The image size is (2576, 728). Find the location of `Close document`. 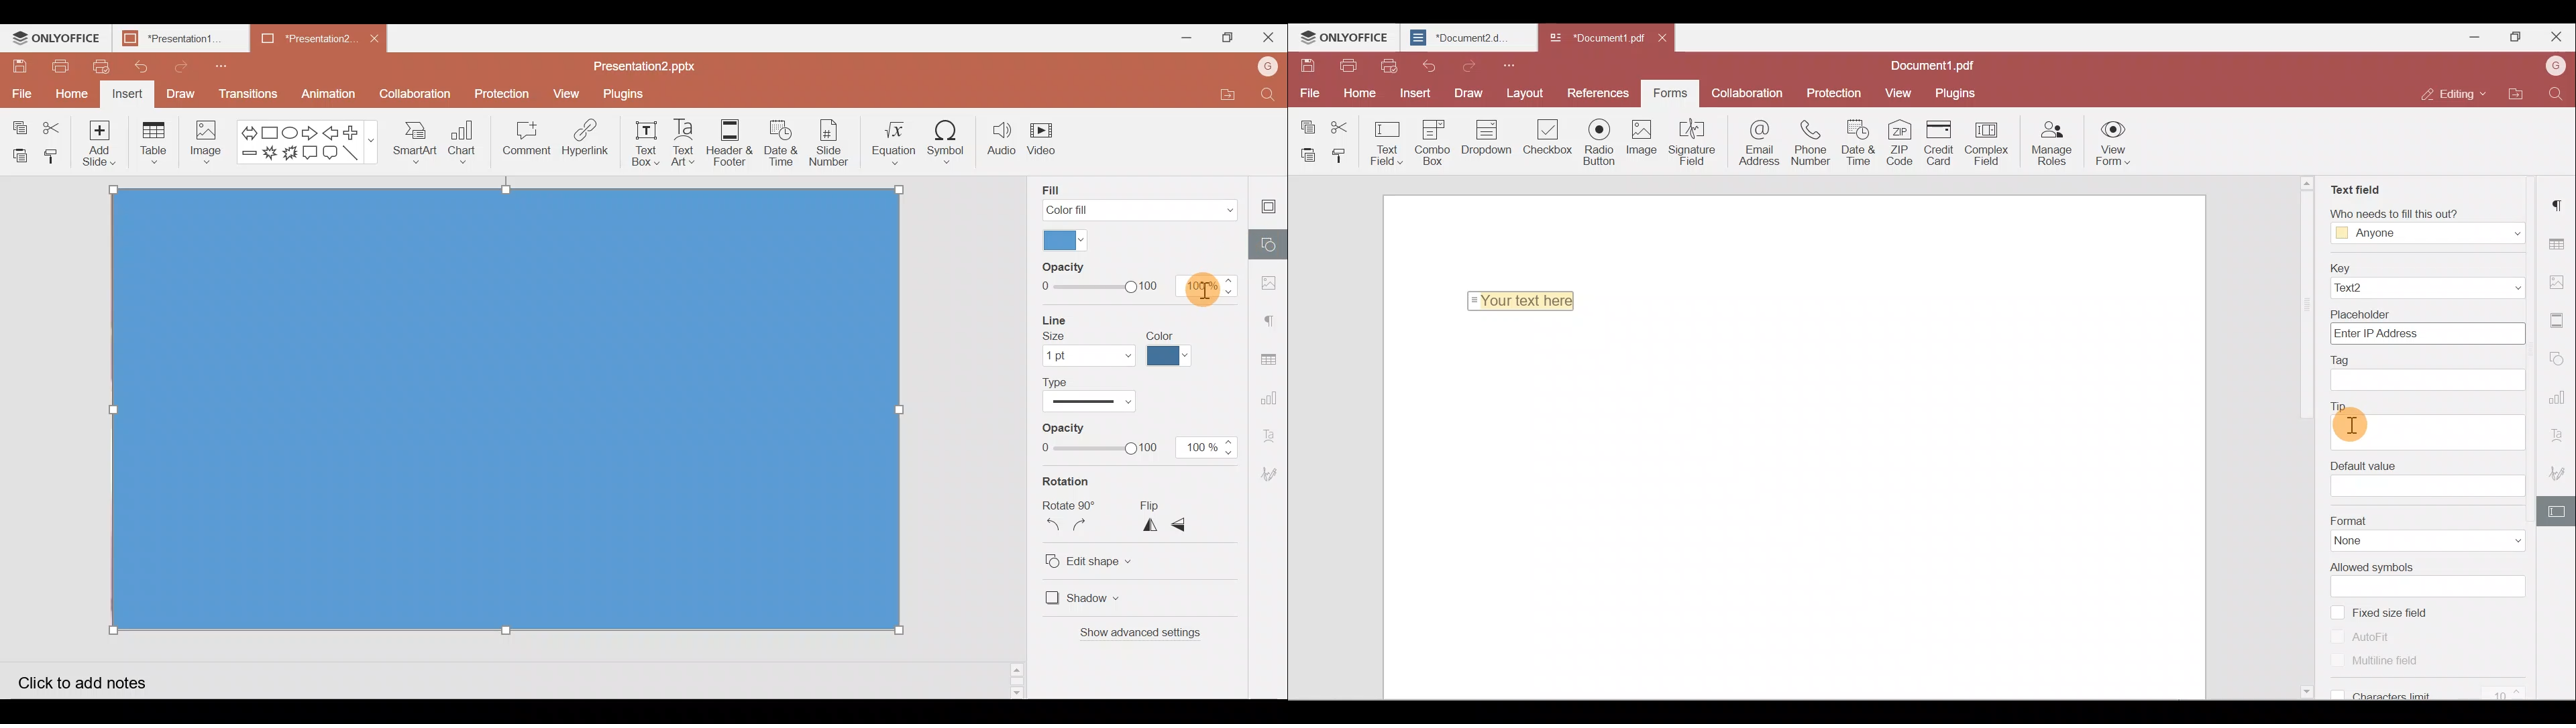

Close document is located at coordinates (375, 38).